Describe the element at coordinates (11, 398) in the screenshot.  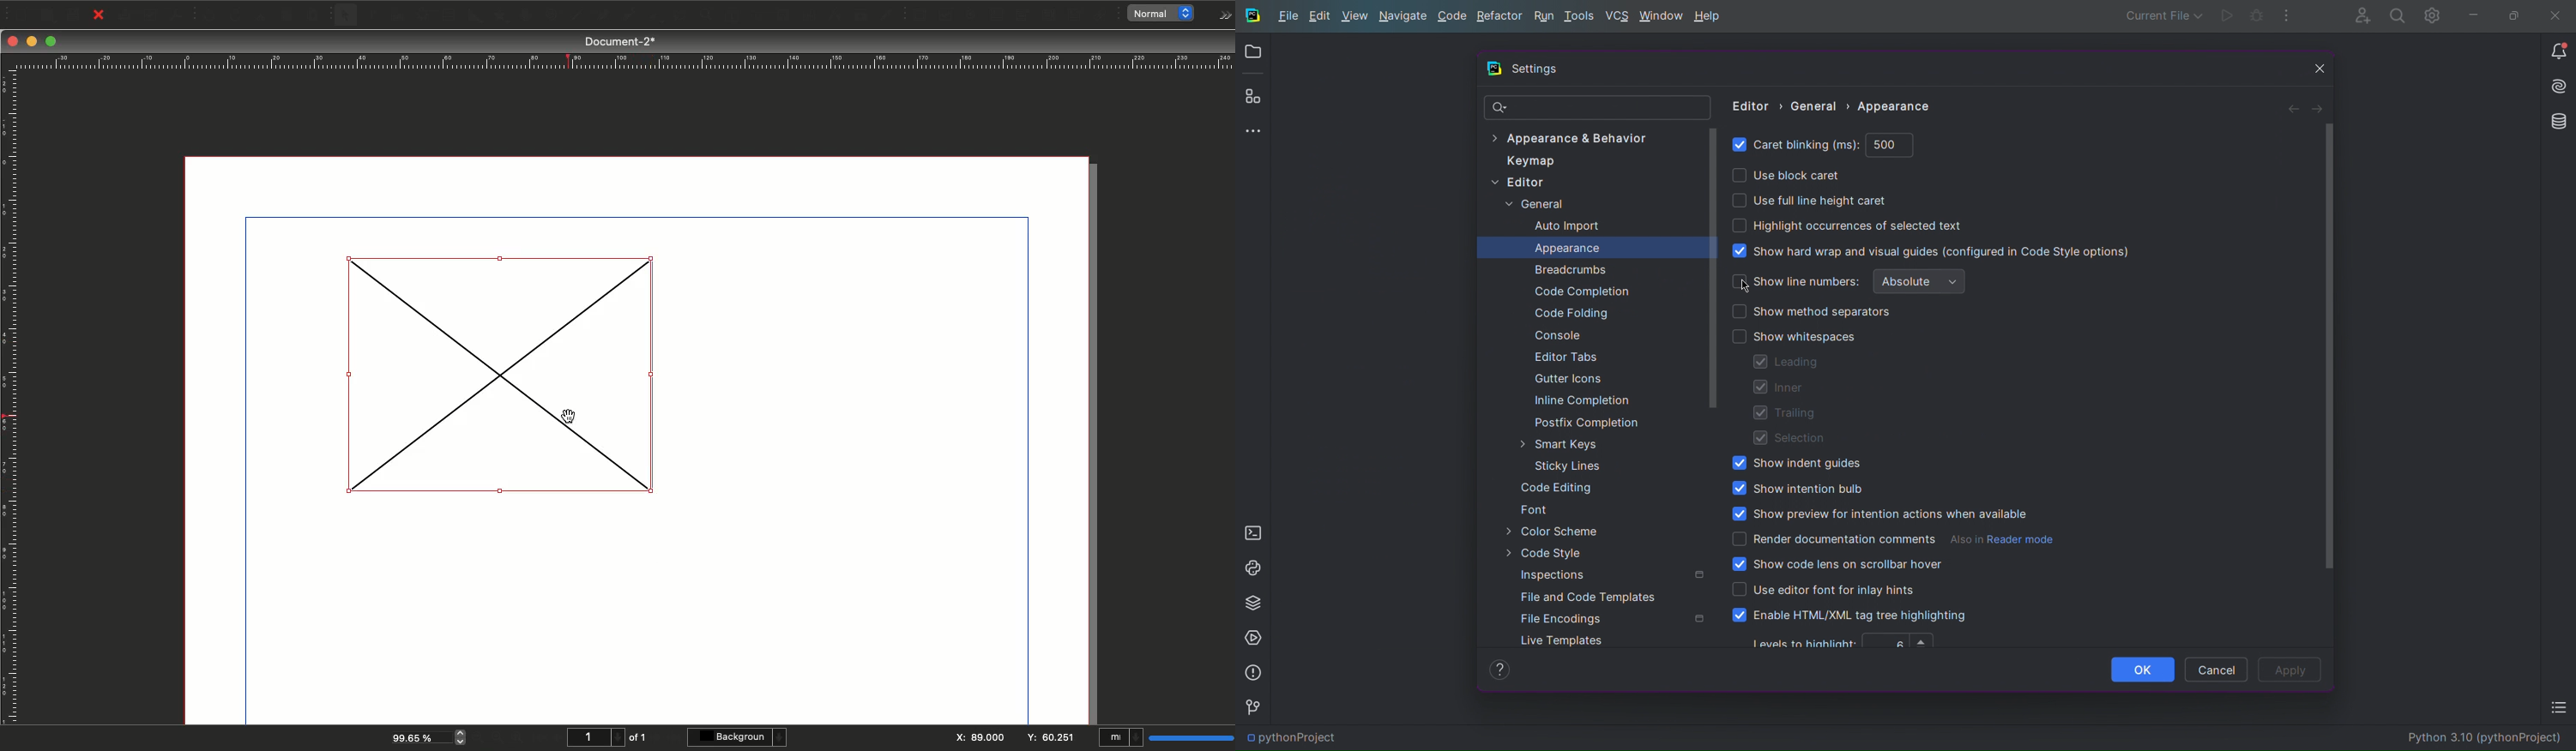
I see `Ruler` at that location.